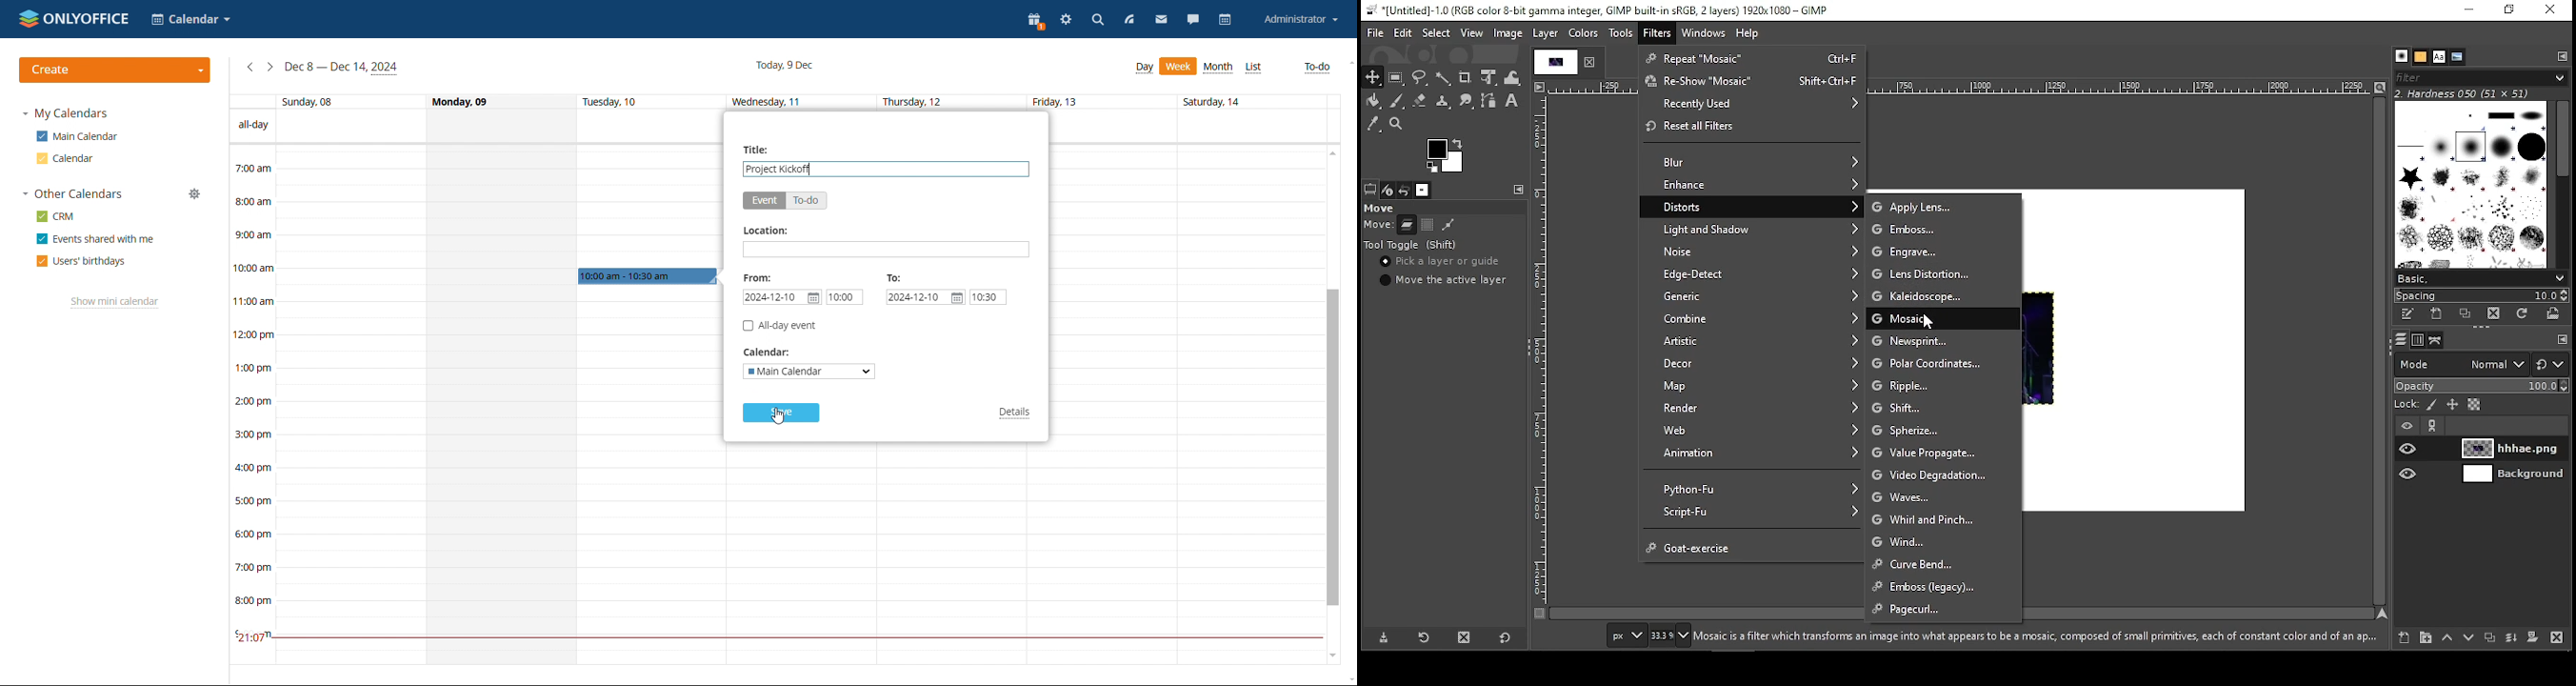  What do you see at coordinates (1423, 191) in the screenshot?
I see `images` at bounding box center [1423, 191].